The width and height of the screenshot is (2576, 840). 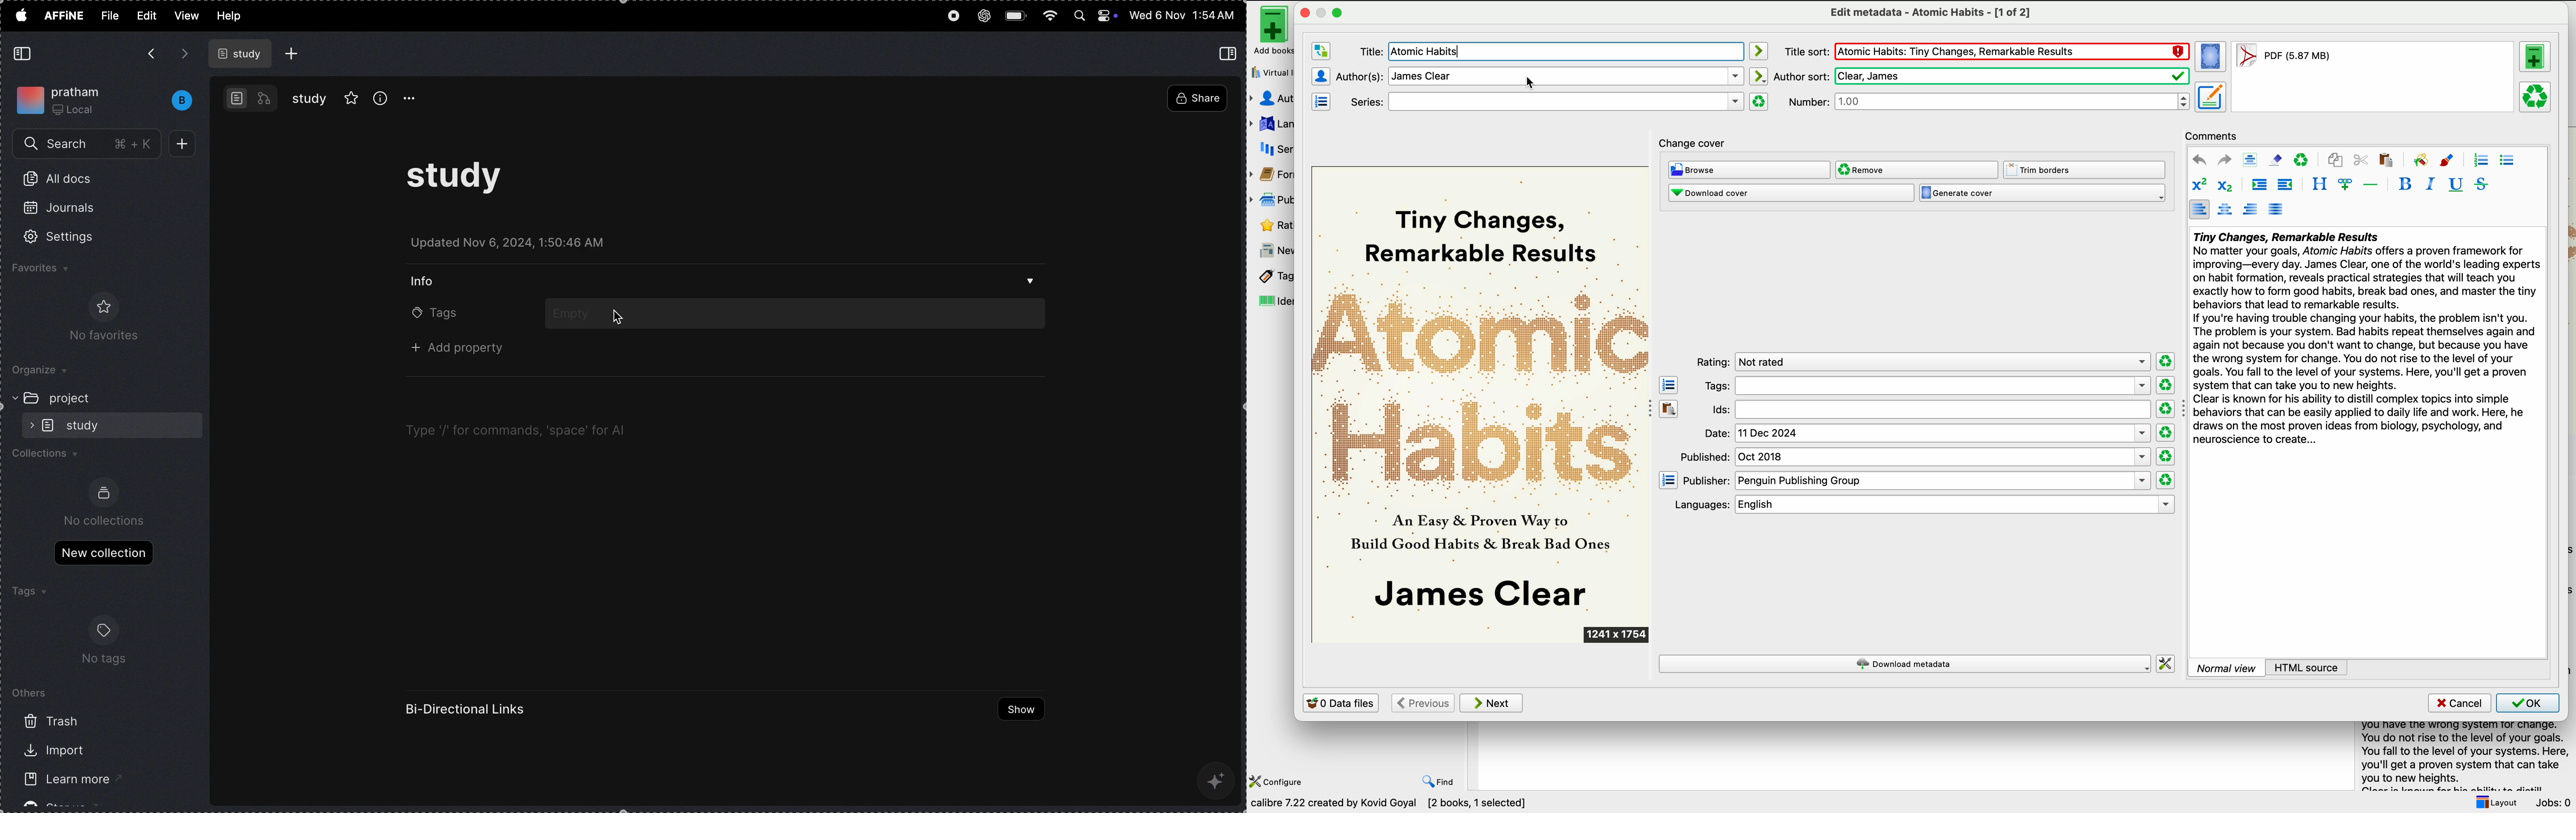 I want to click on clear, so click(x=2302, y=160).